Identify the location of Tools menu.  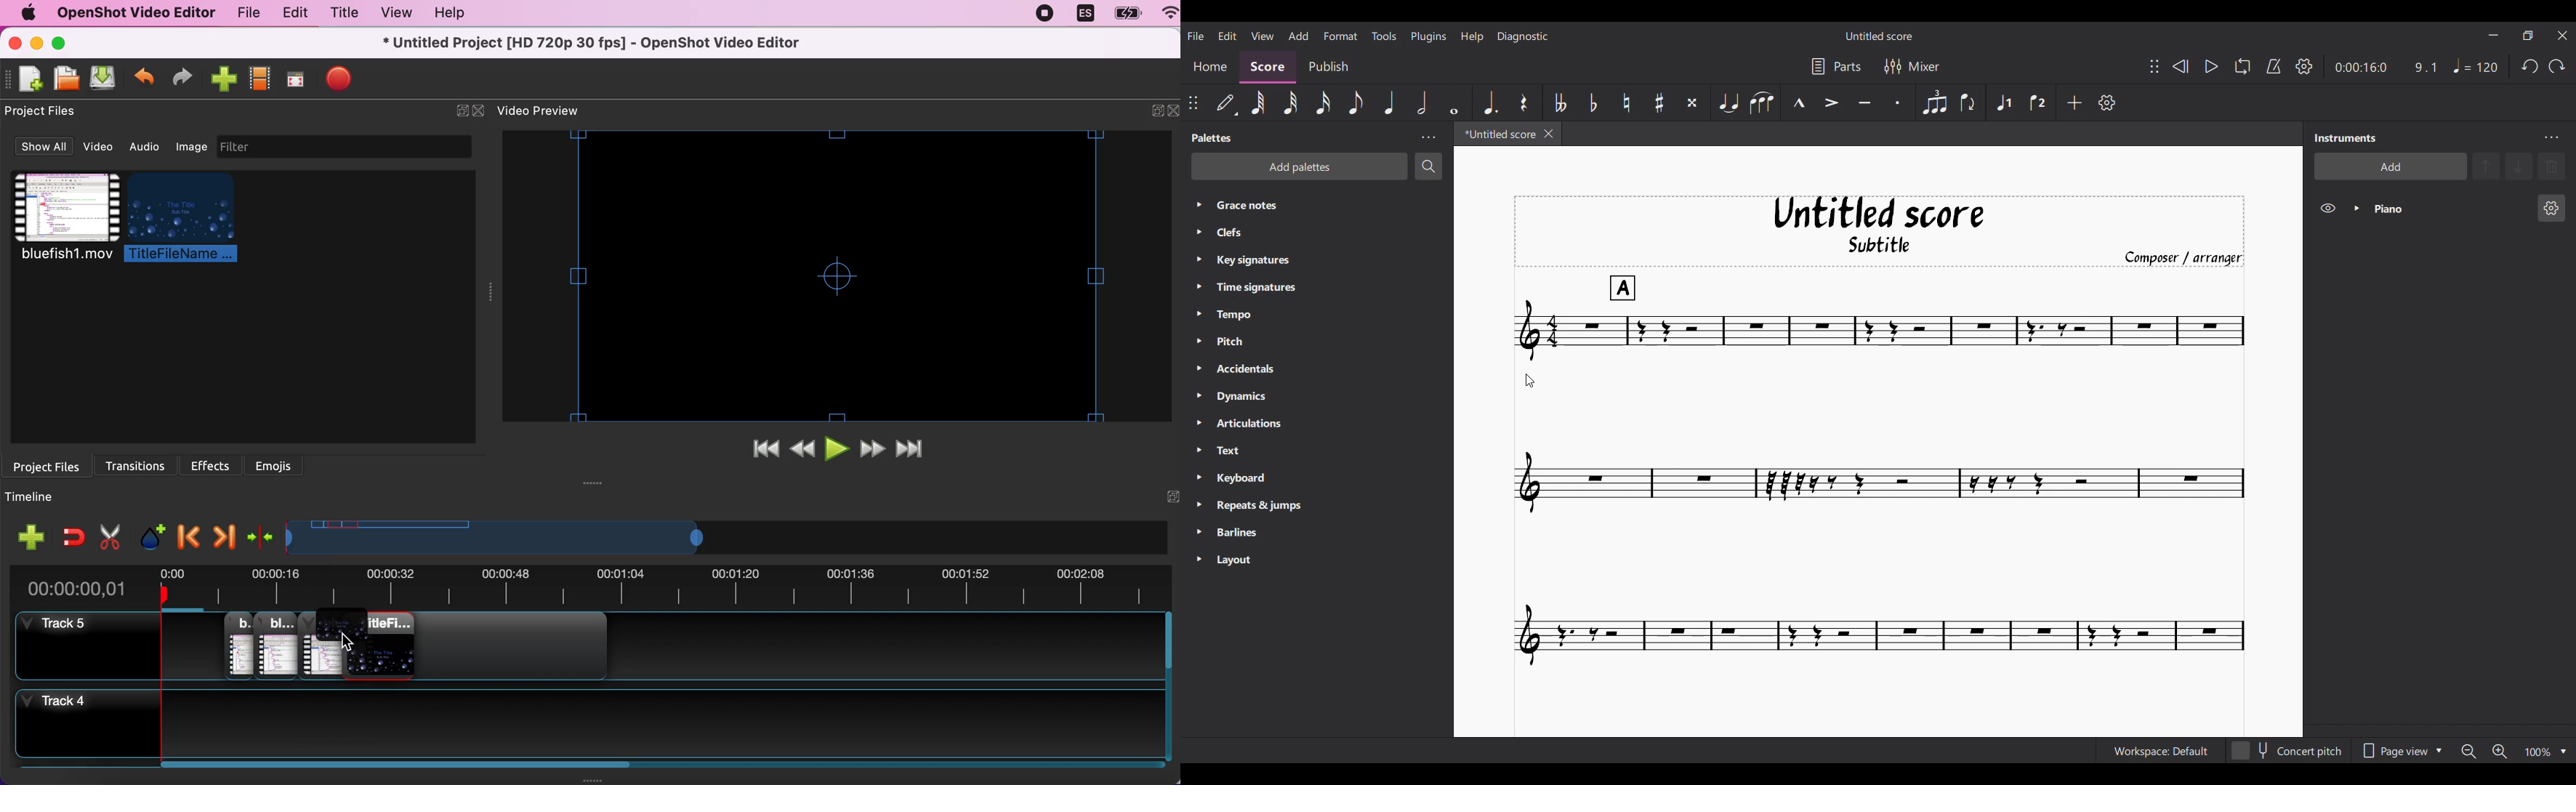
(1384, 36).